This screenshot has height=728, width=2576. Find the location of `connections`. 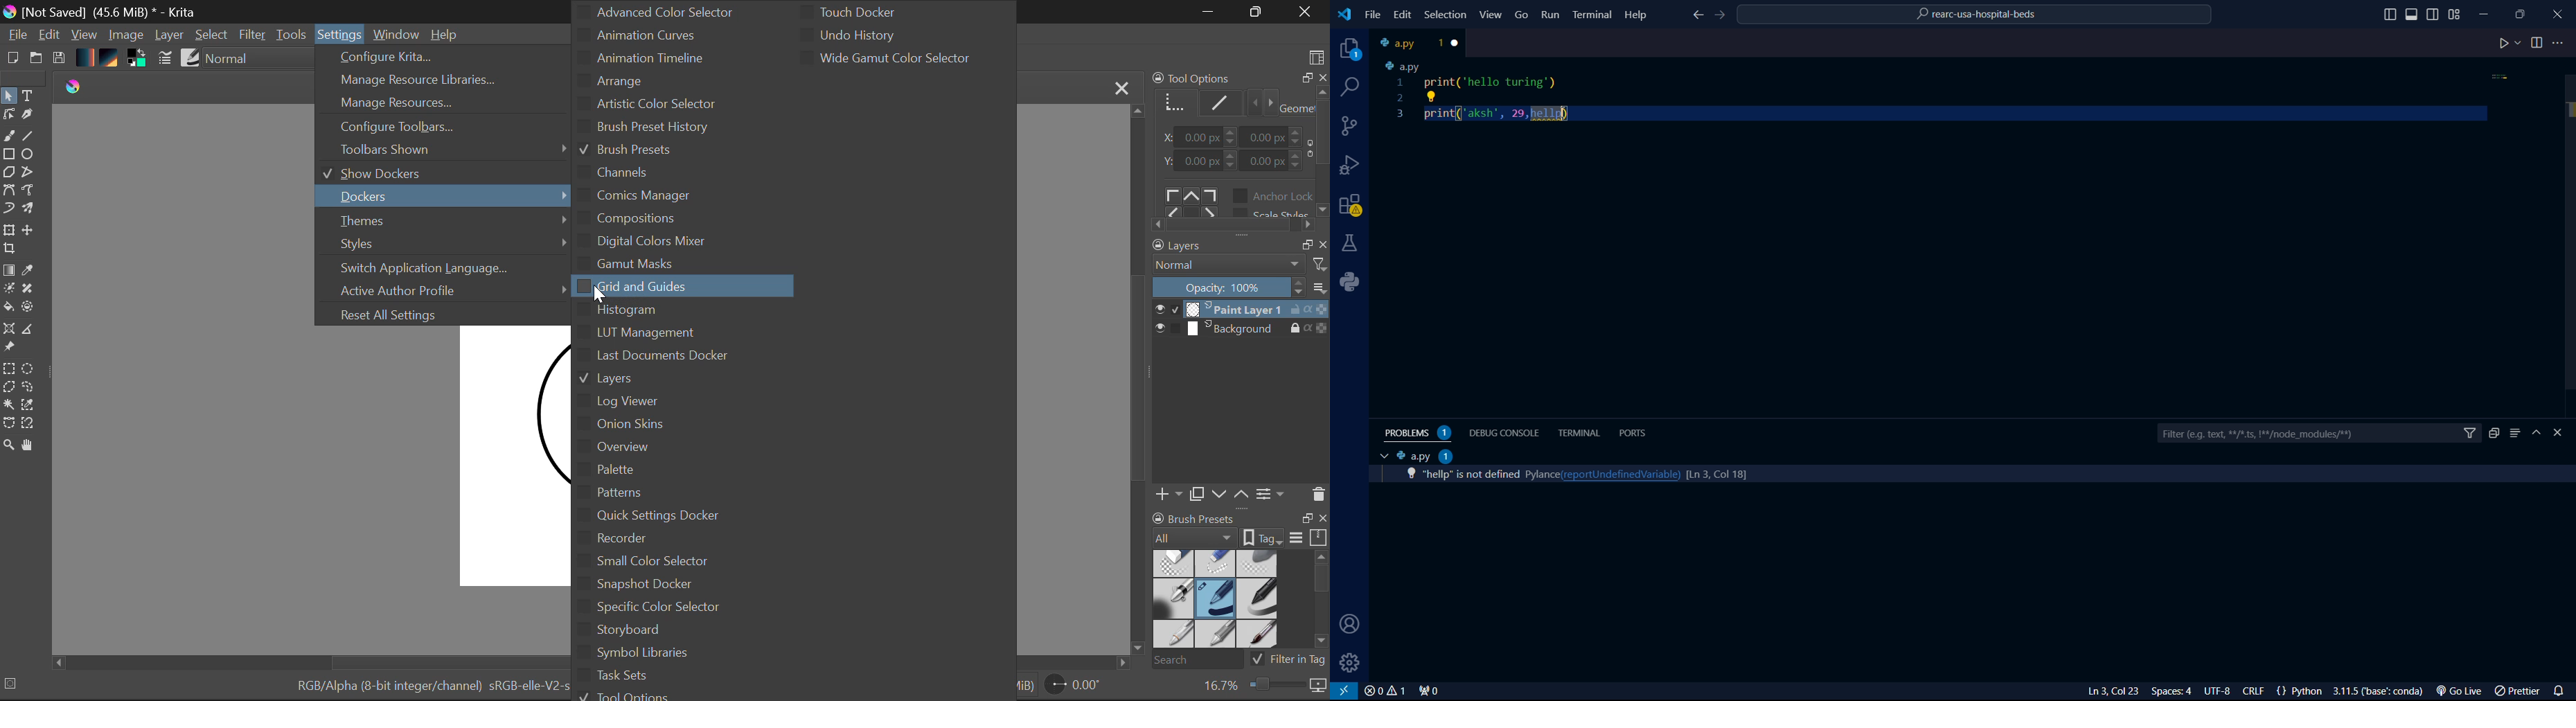

connections is located at coordinates (1350, 126).